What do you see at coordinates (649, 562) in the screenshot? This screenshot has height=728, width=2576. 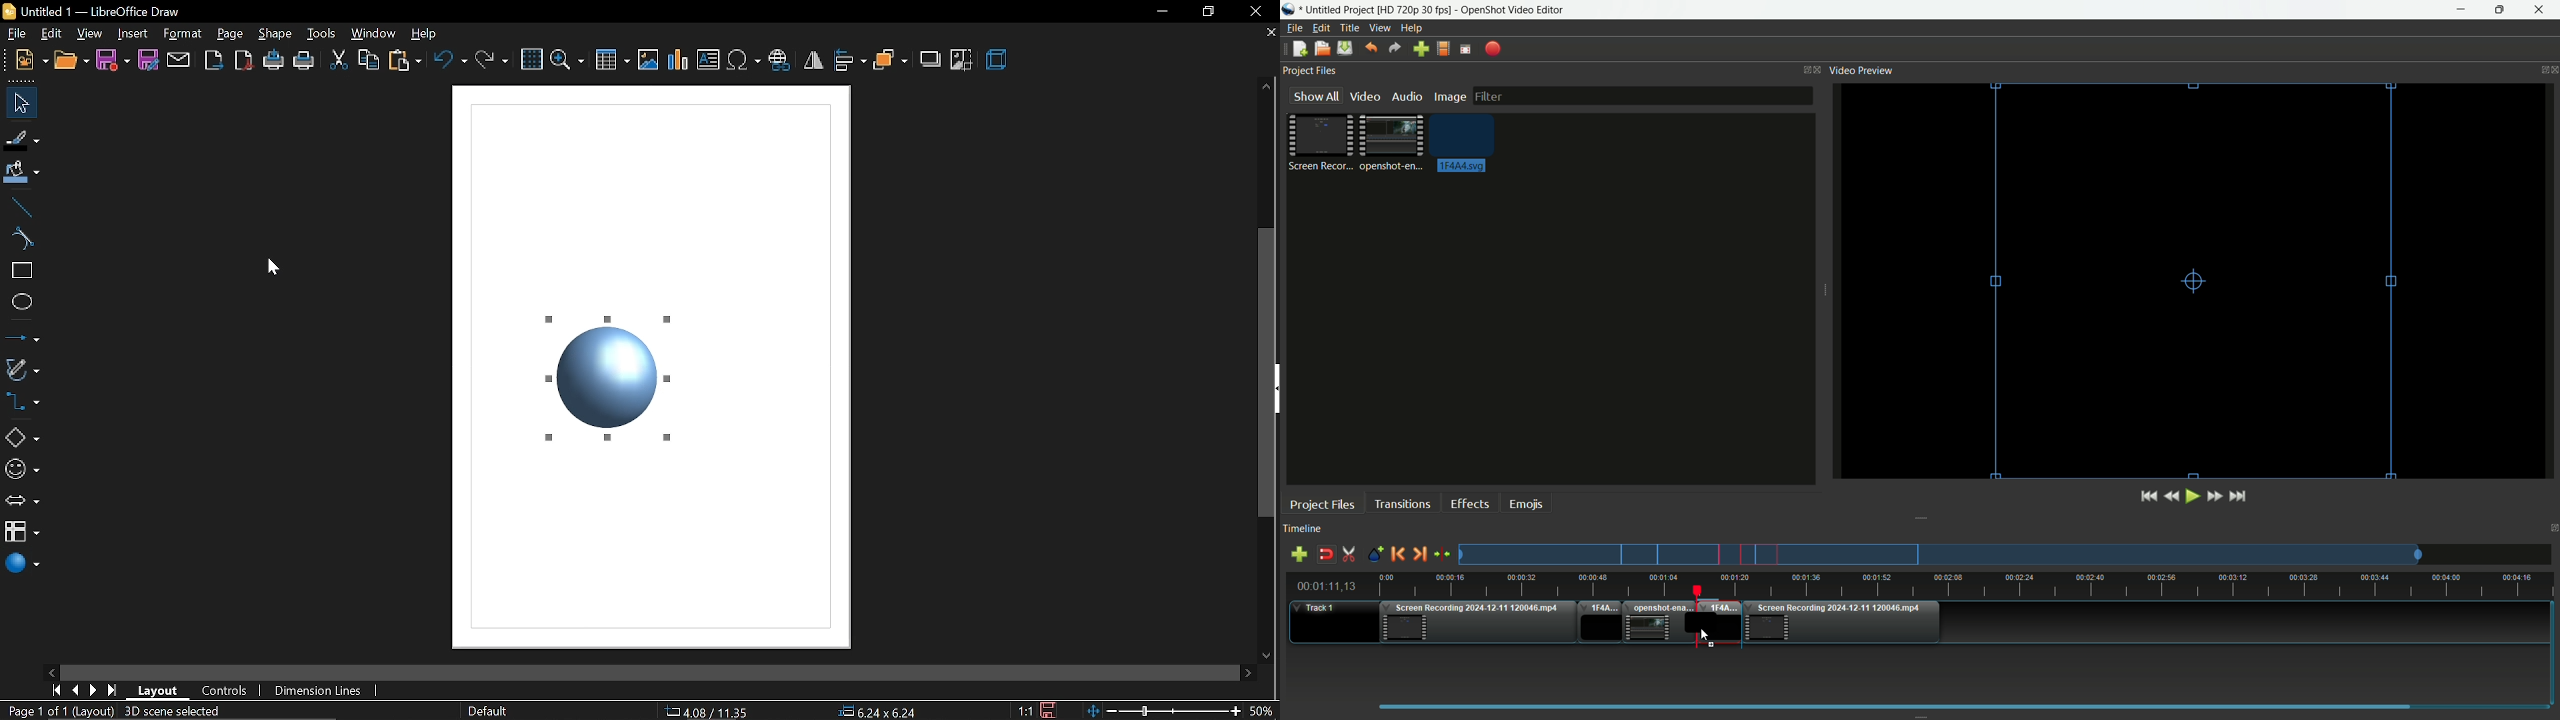 I see `Canvas` at bounding box center [649, 562].